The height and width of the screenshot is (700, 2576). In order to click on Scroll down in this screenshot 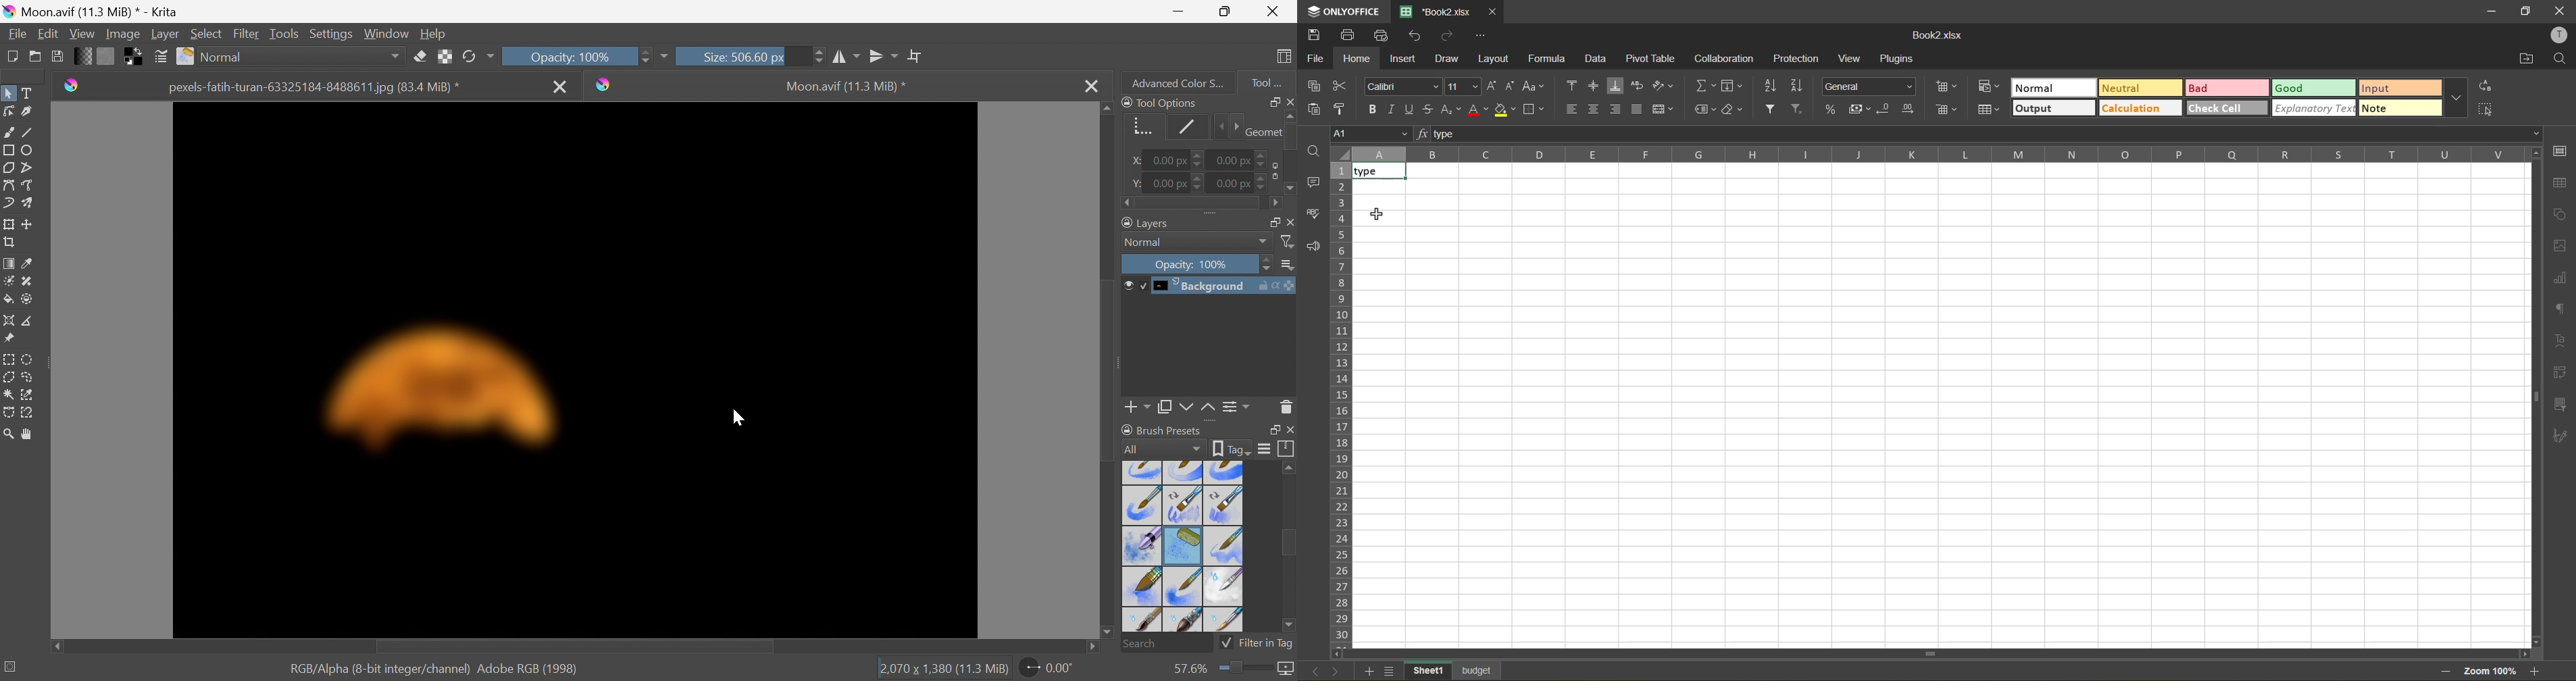, I will do `click(1289, 191)`.